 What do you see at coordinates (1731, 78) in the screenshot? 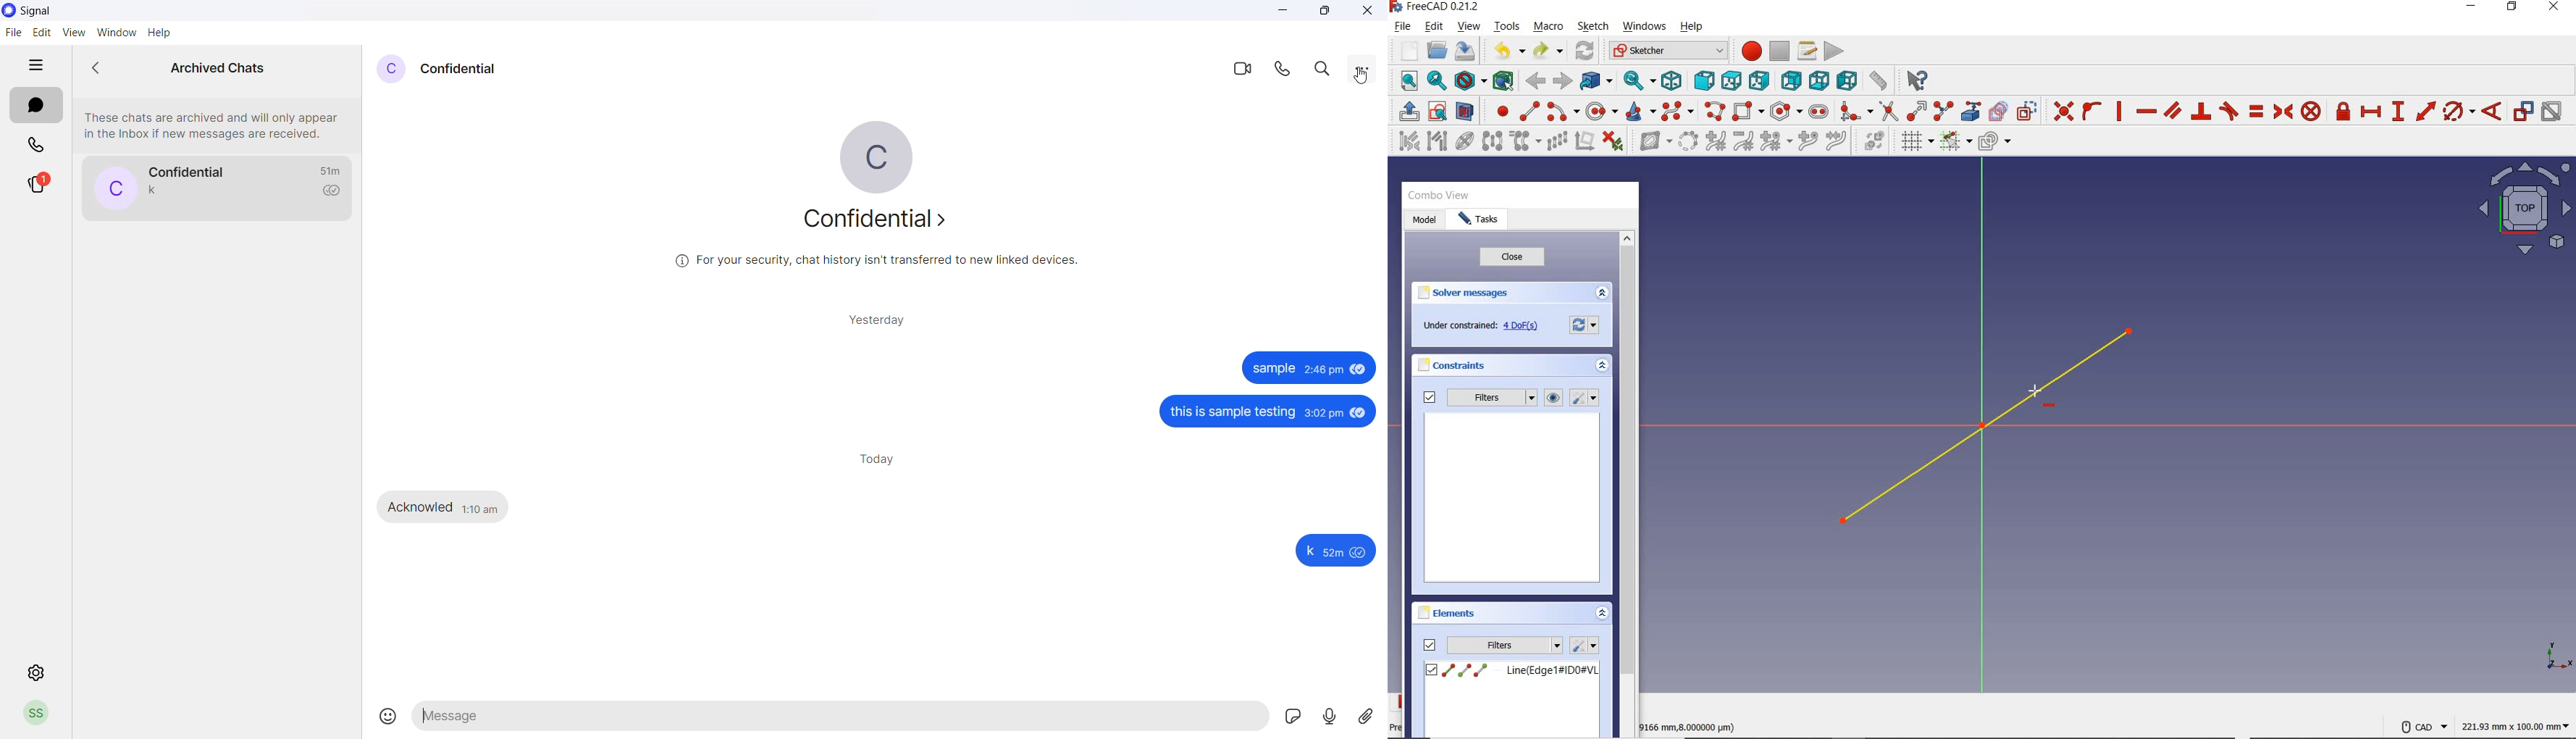
I see `TOP` at bounding box center [1731, 78].